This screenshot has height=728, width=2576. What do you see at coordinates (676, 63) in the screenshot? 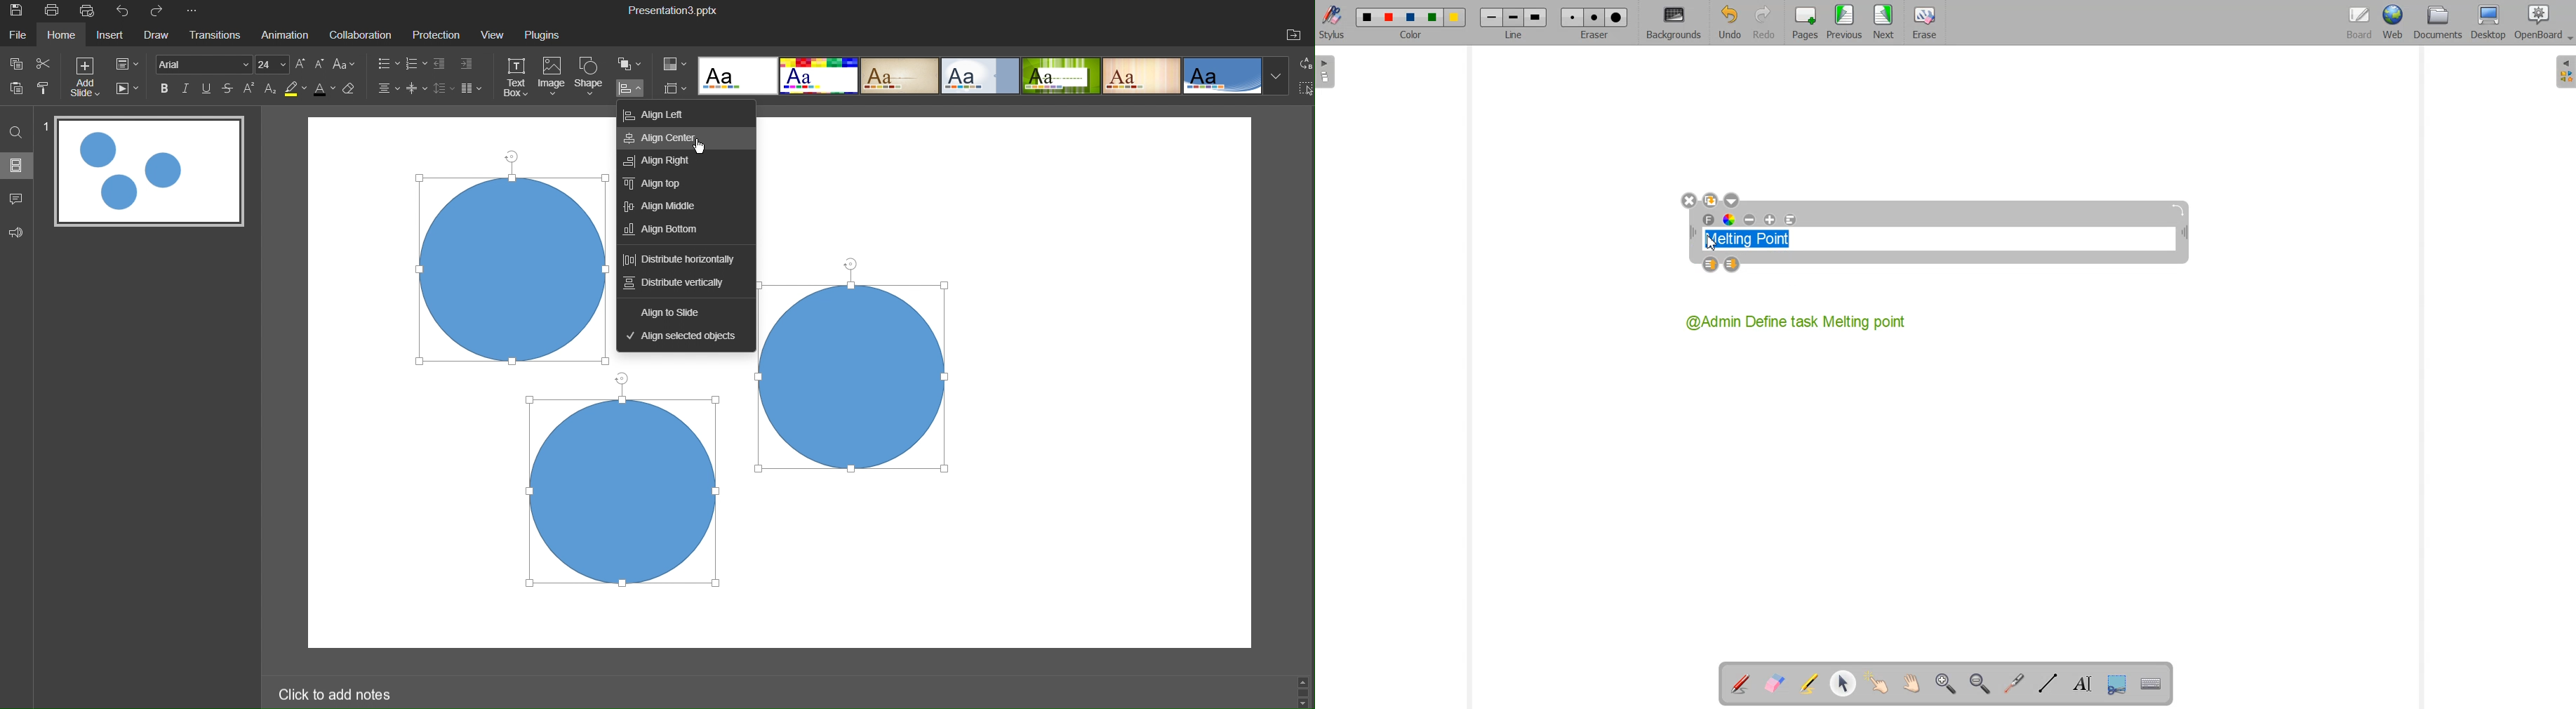
I see `Color` at bounding box center [676, 63].